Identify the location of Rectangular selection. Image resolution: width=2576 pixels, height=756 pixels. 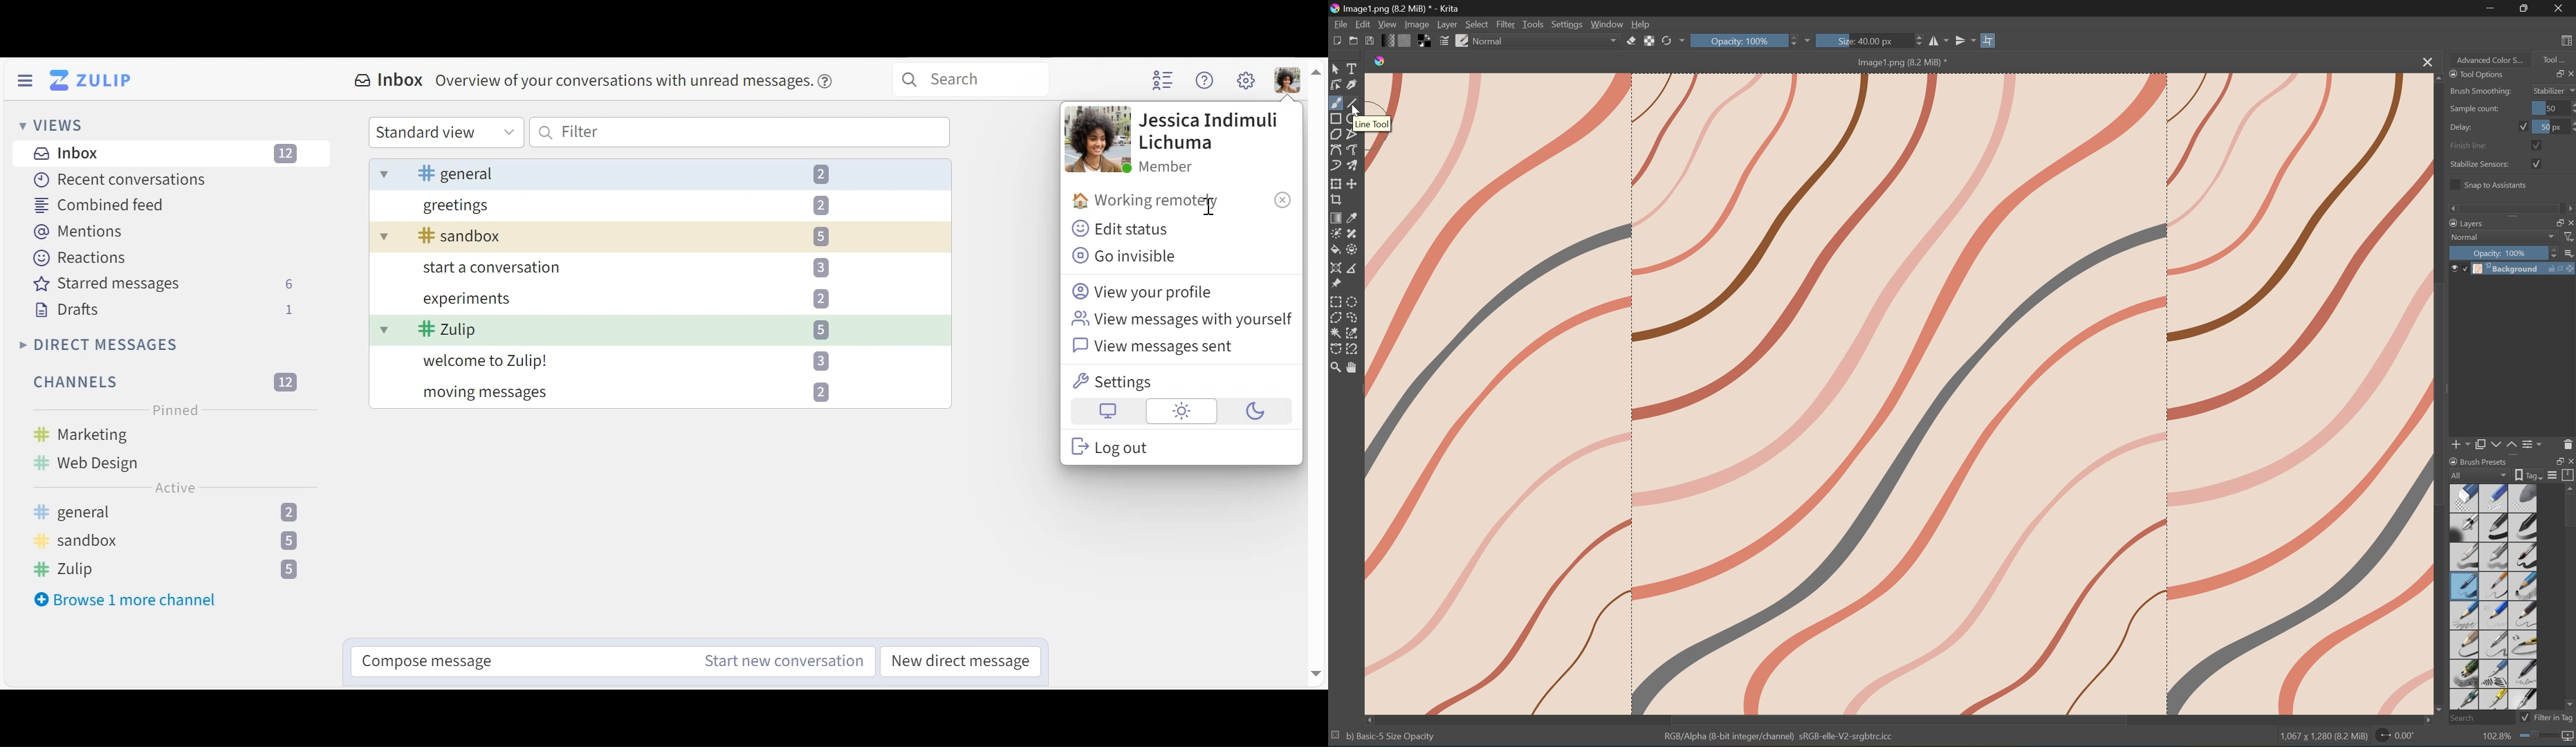
(1336, 301).